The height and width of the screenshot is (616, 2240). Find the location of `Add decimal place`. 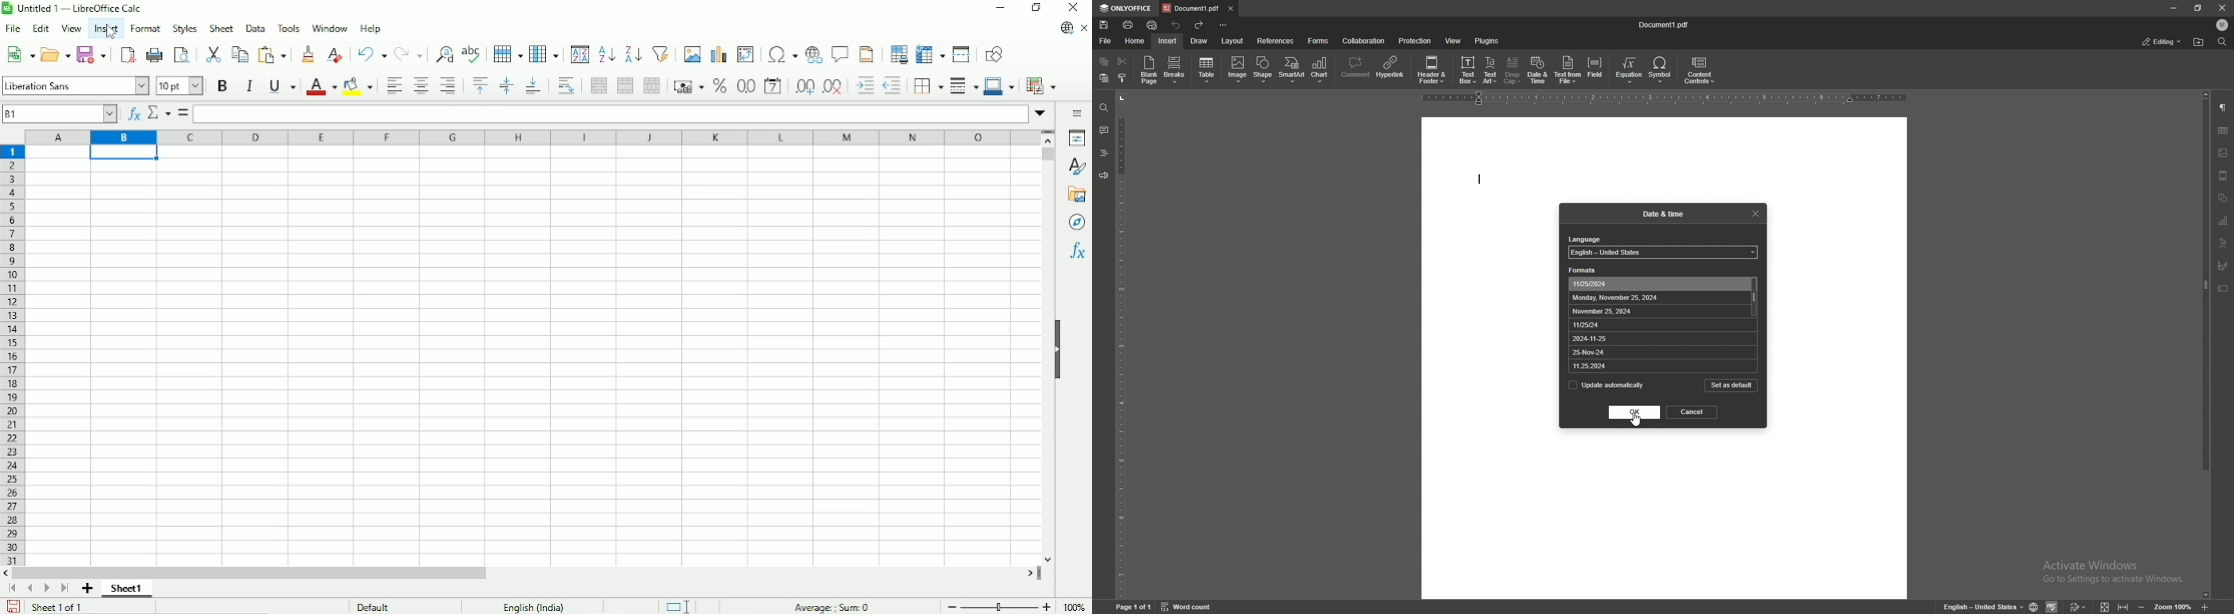

Add decimal place is located at coordinates (802, 86).